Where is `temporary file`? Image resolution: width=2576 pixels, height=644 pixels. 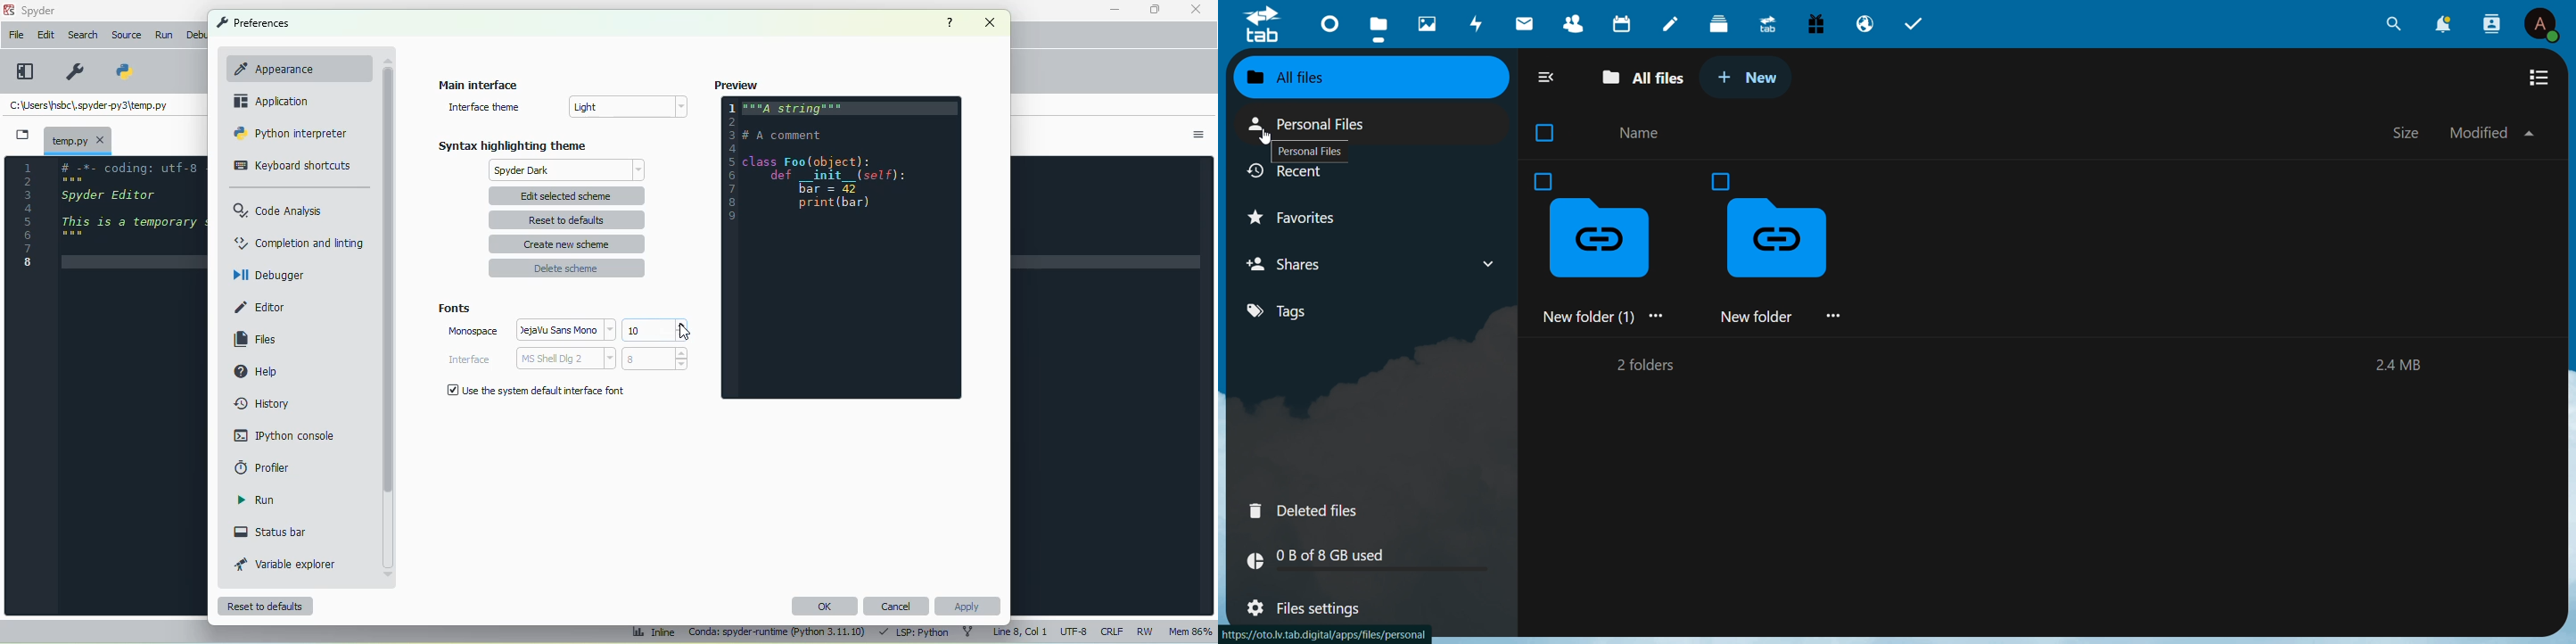 temporary file is located at coordinates (88, 107).